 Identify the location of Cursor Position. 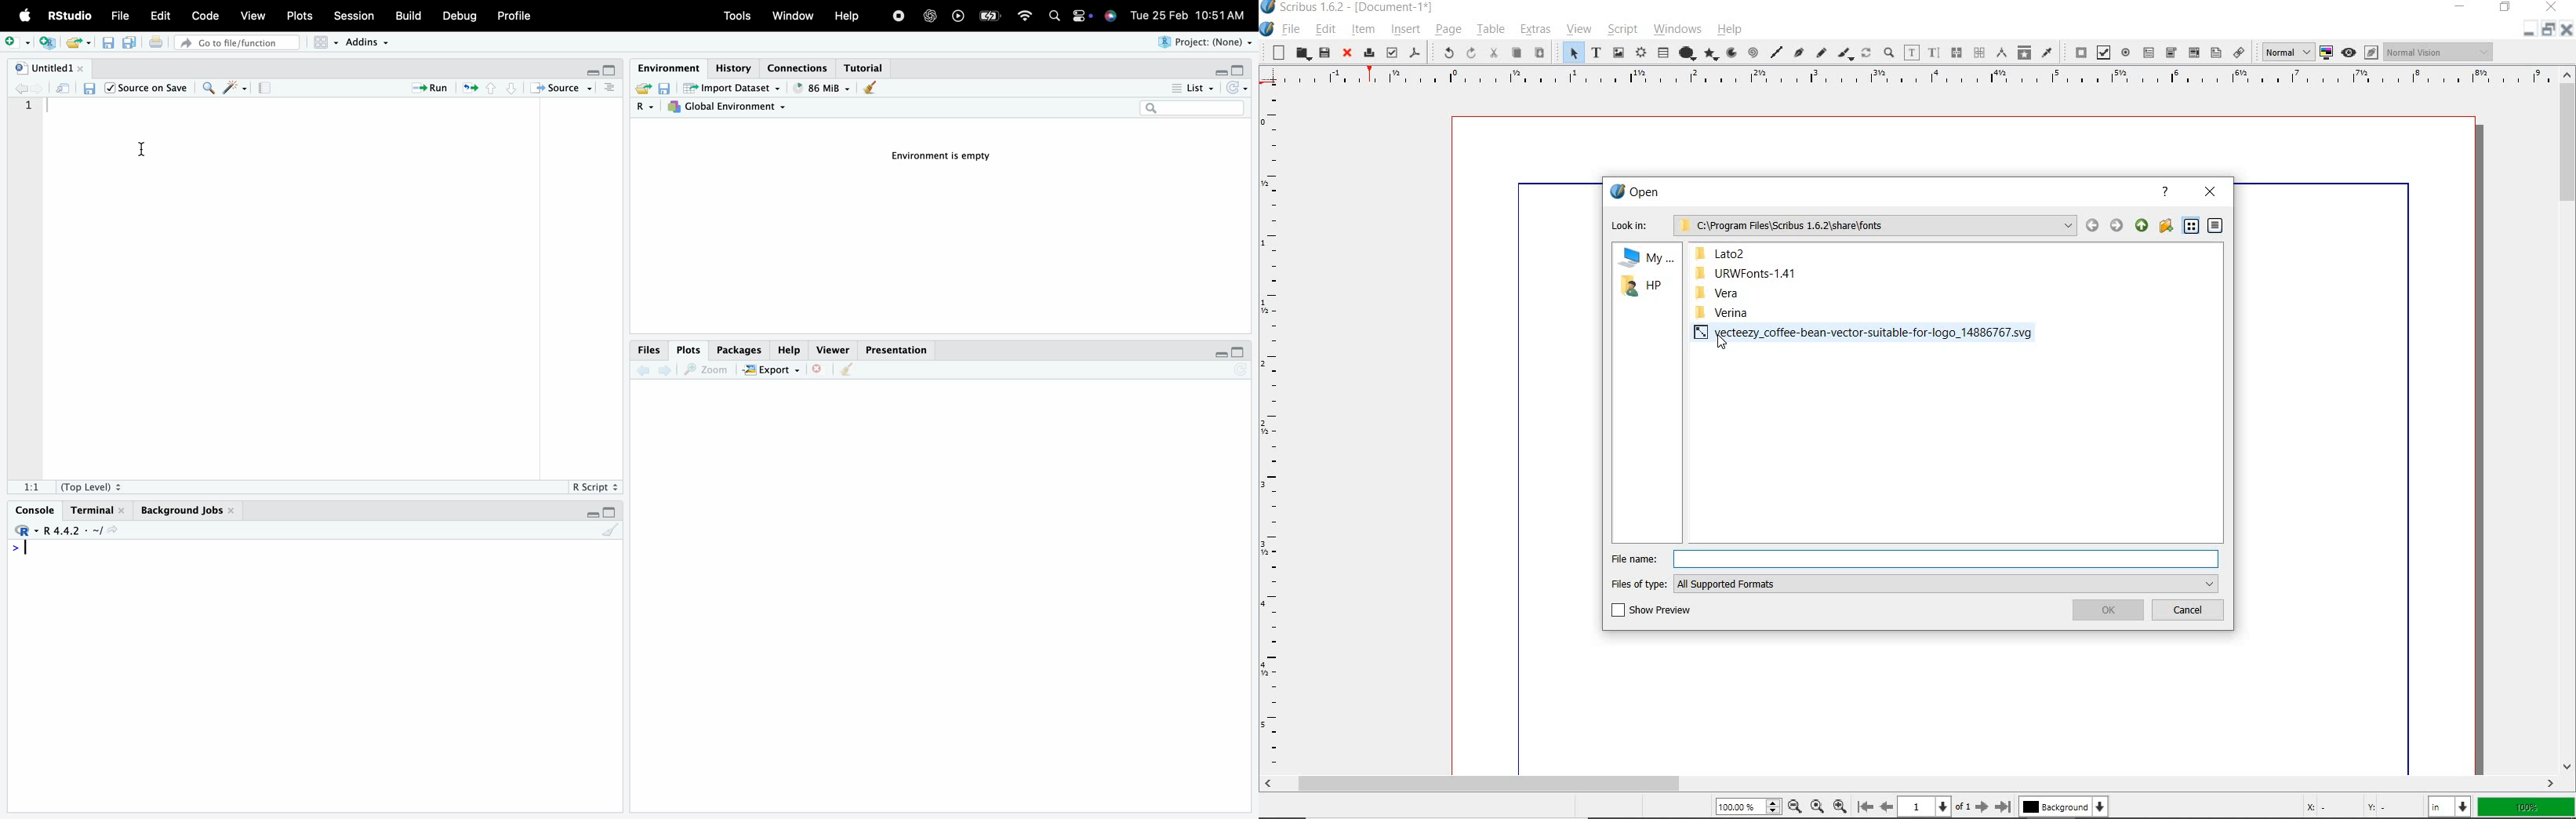
(1721, 344).